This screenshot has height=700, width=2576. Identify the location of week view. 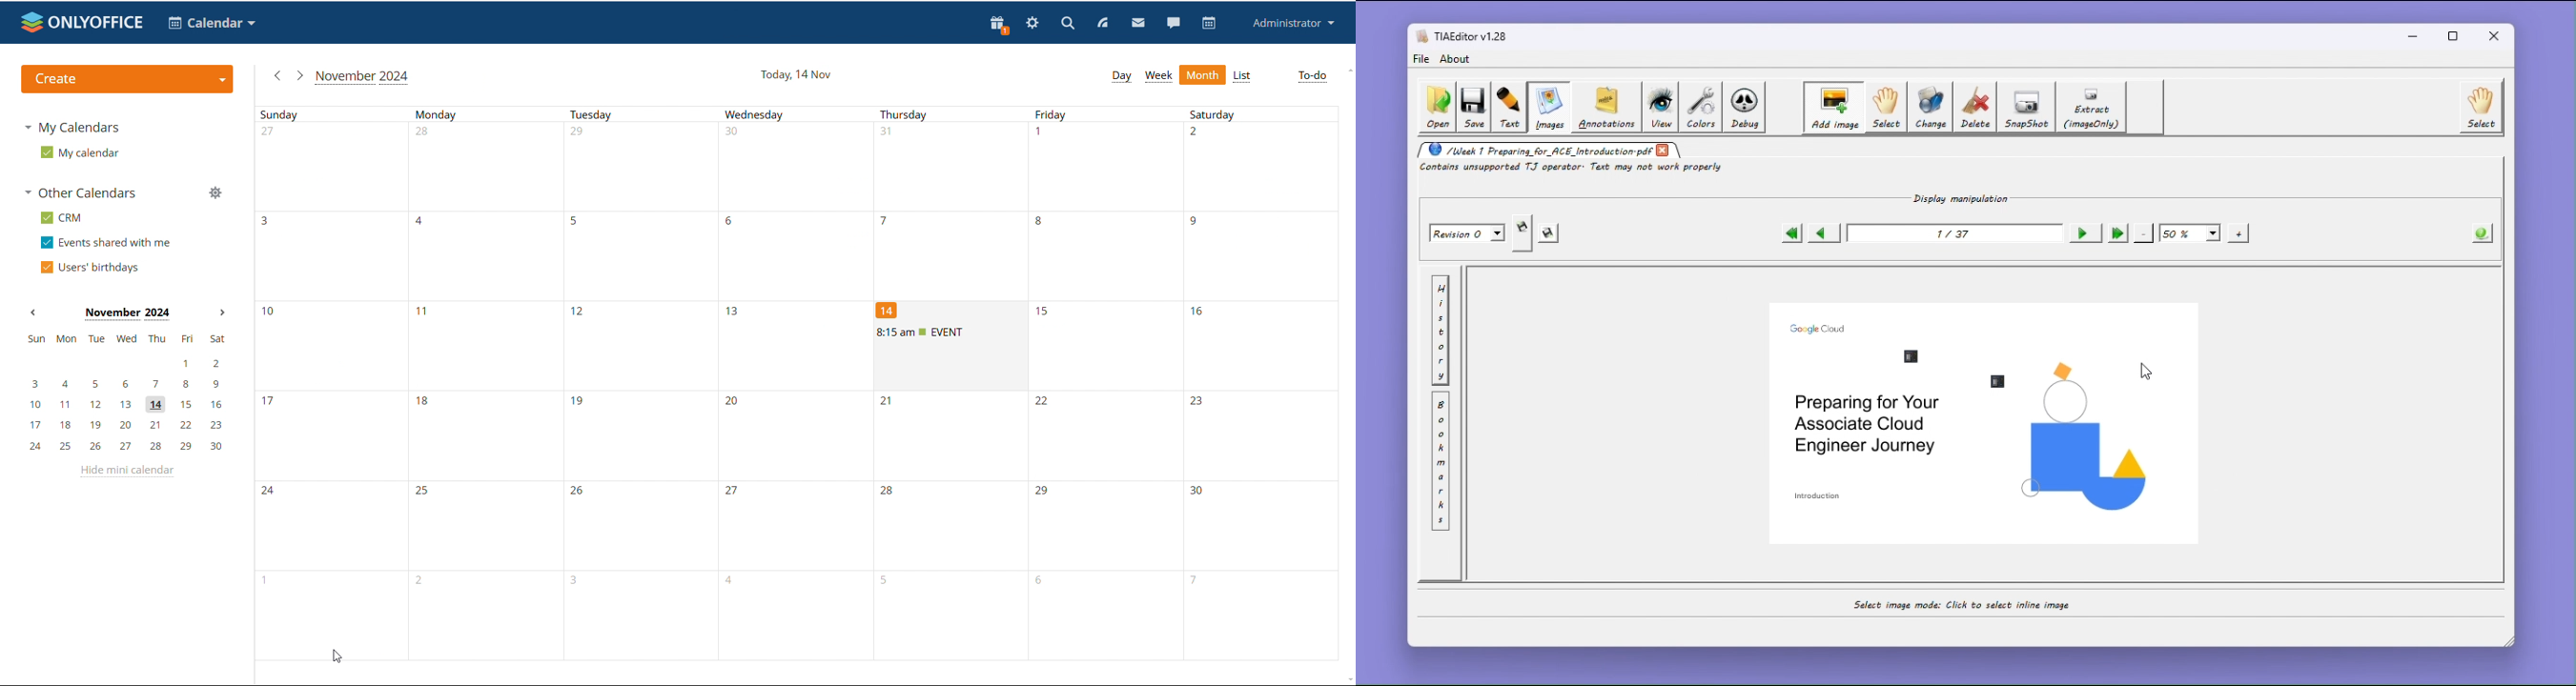
(1159, 76).